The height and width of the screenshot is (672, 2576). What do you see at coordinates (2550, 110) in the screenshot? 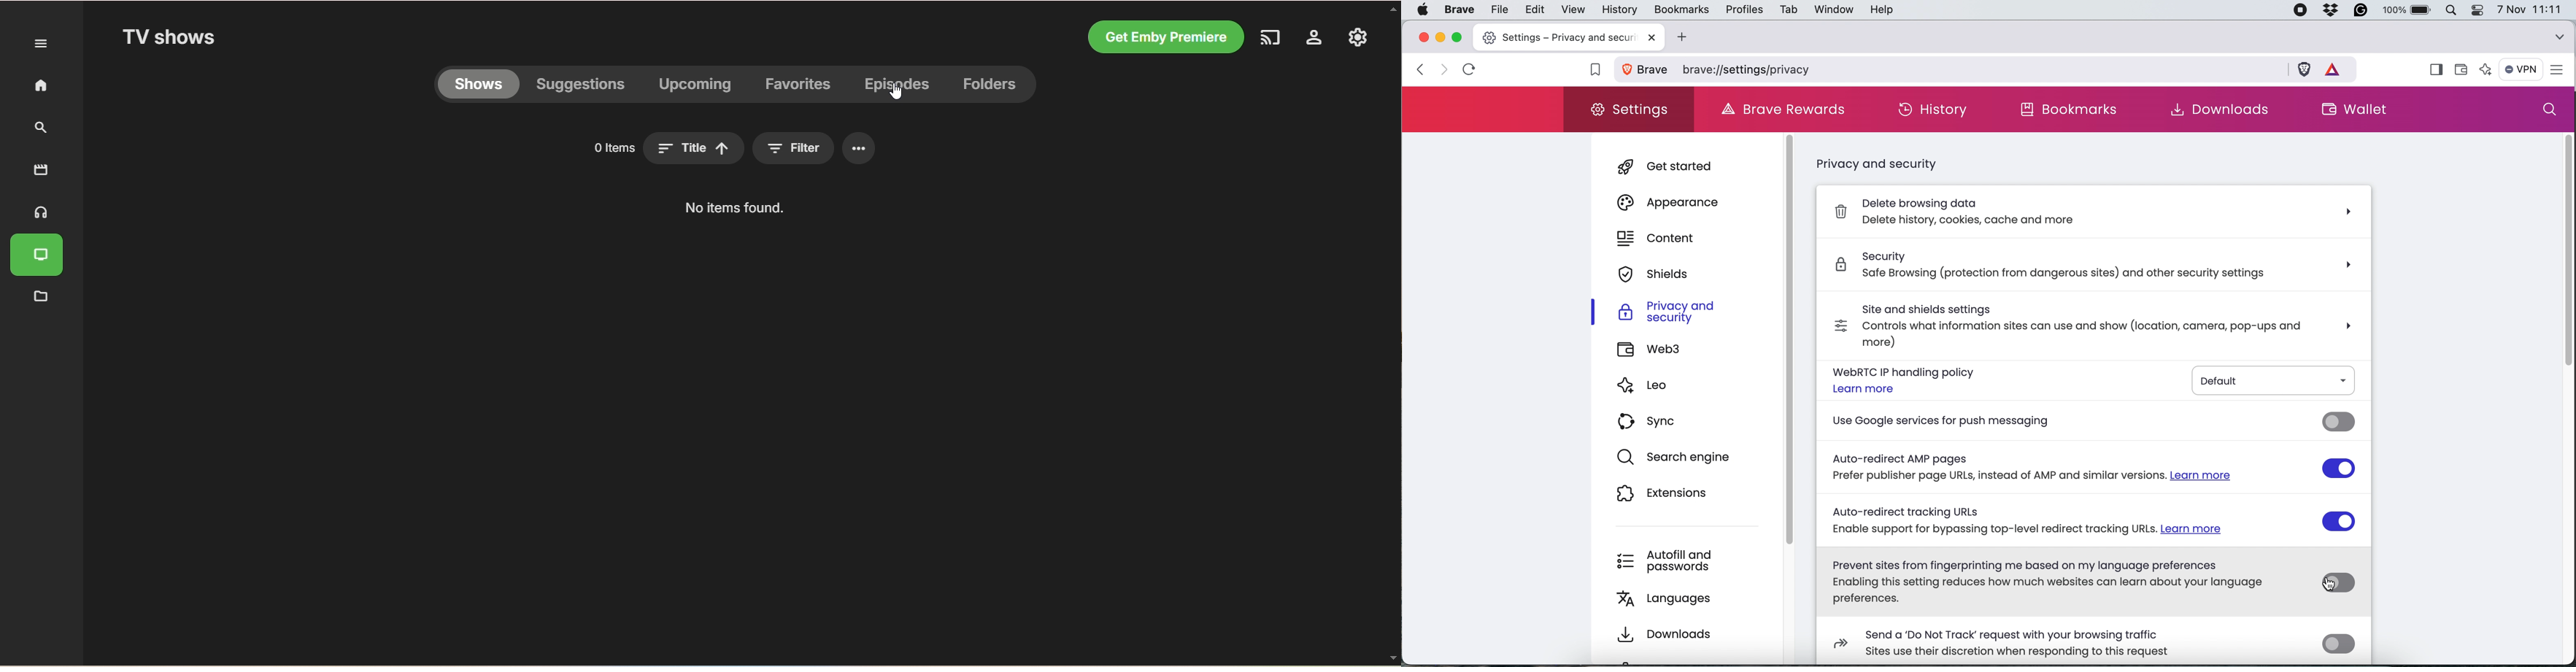
I see `search` at bounding box center [2550, 110].